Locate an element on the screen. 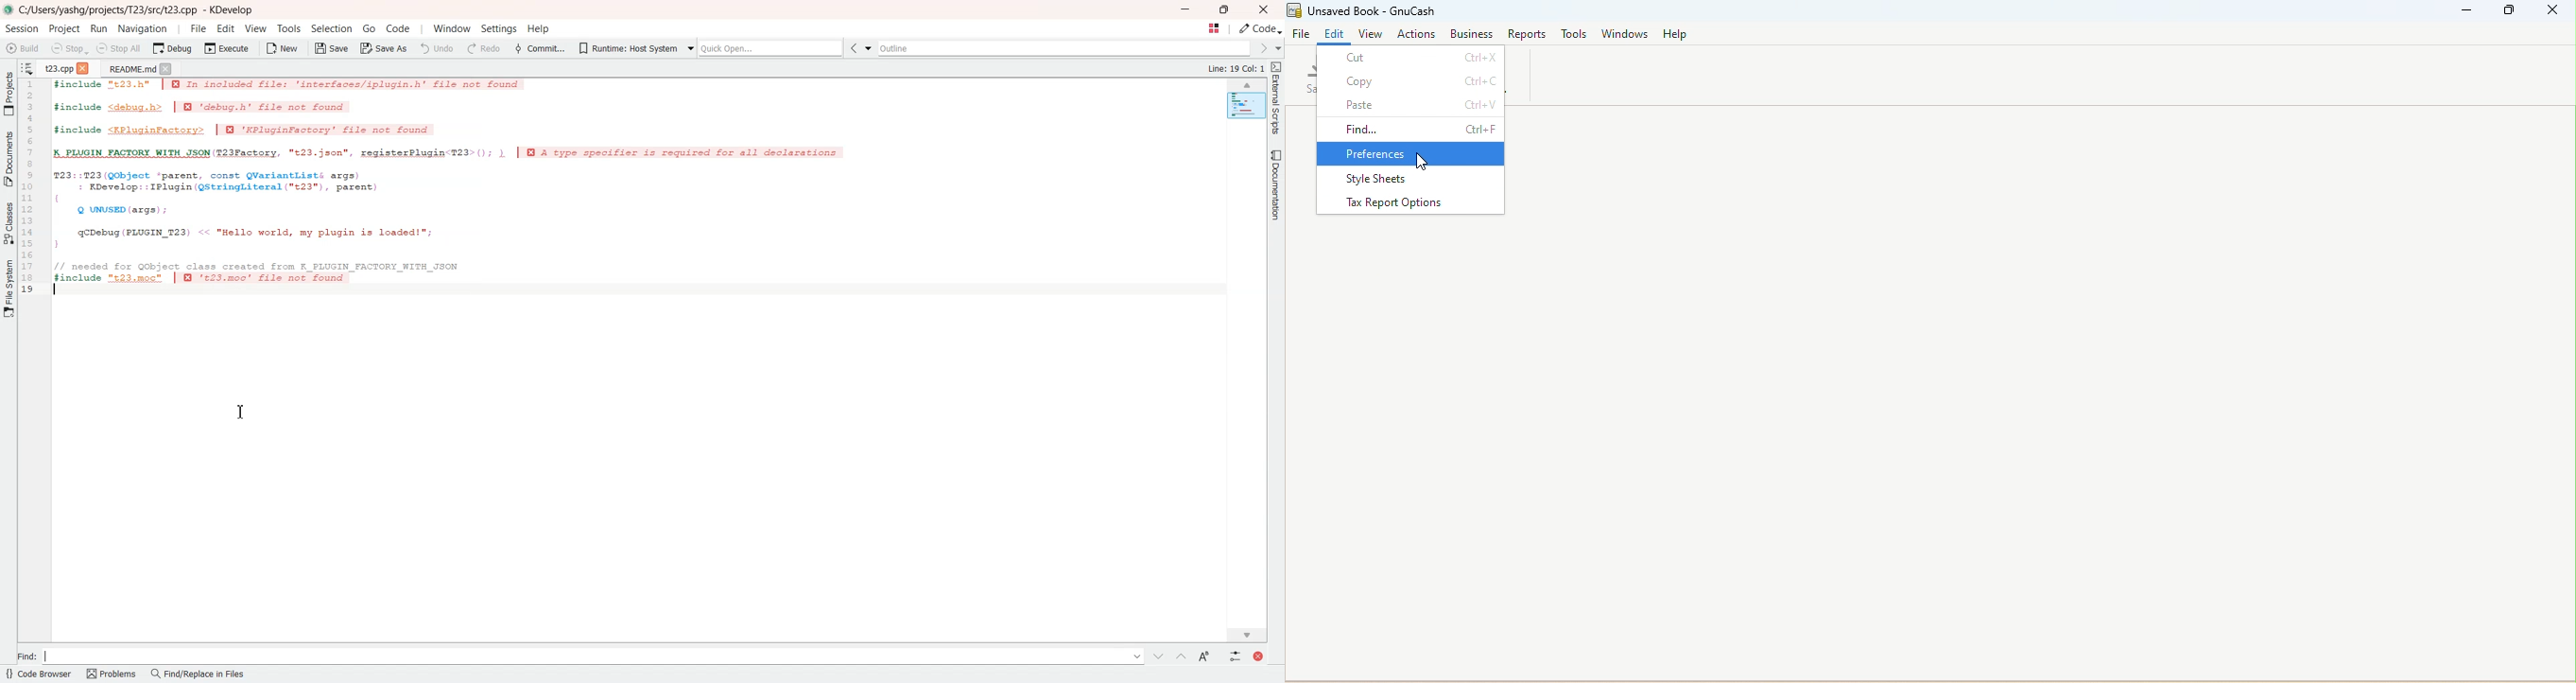 The width and height of the screenshot is (2576, 700). Maximize is located at coordinates (2509, 14).